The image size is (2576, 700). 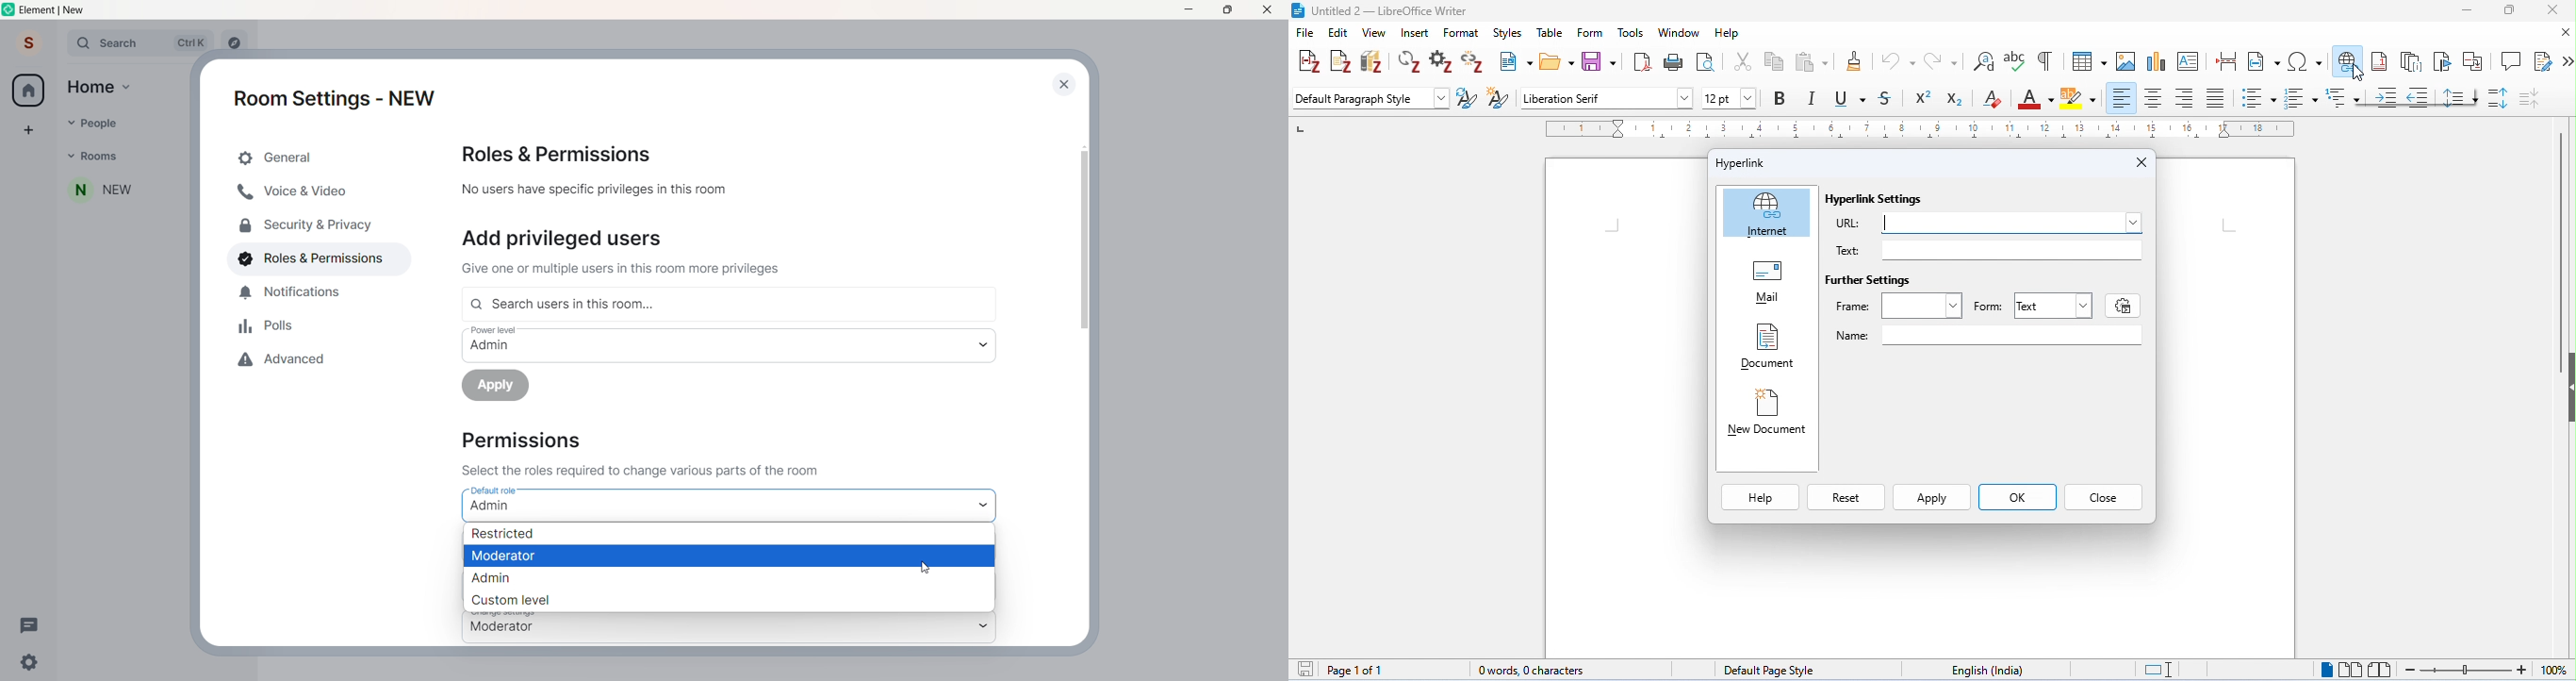 I want to click on refresh, so click(x=1410, y=62).